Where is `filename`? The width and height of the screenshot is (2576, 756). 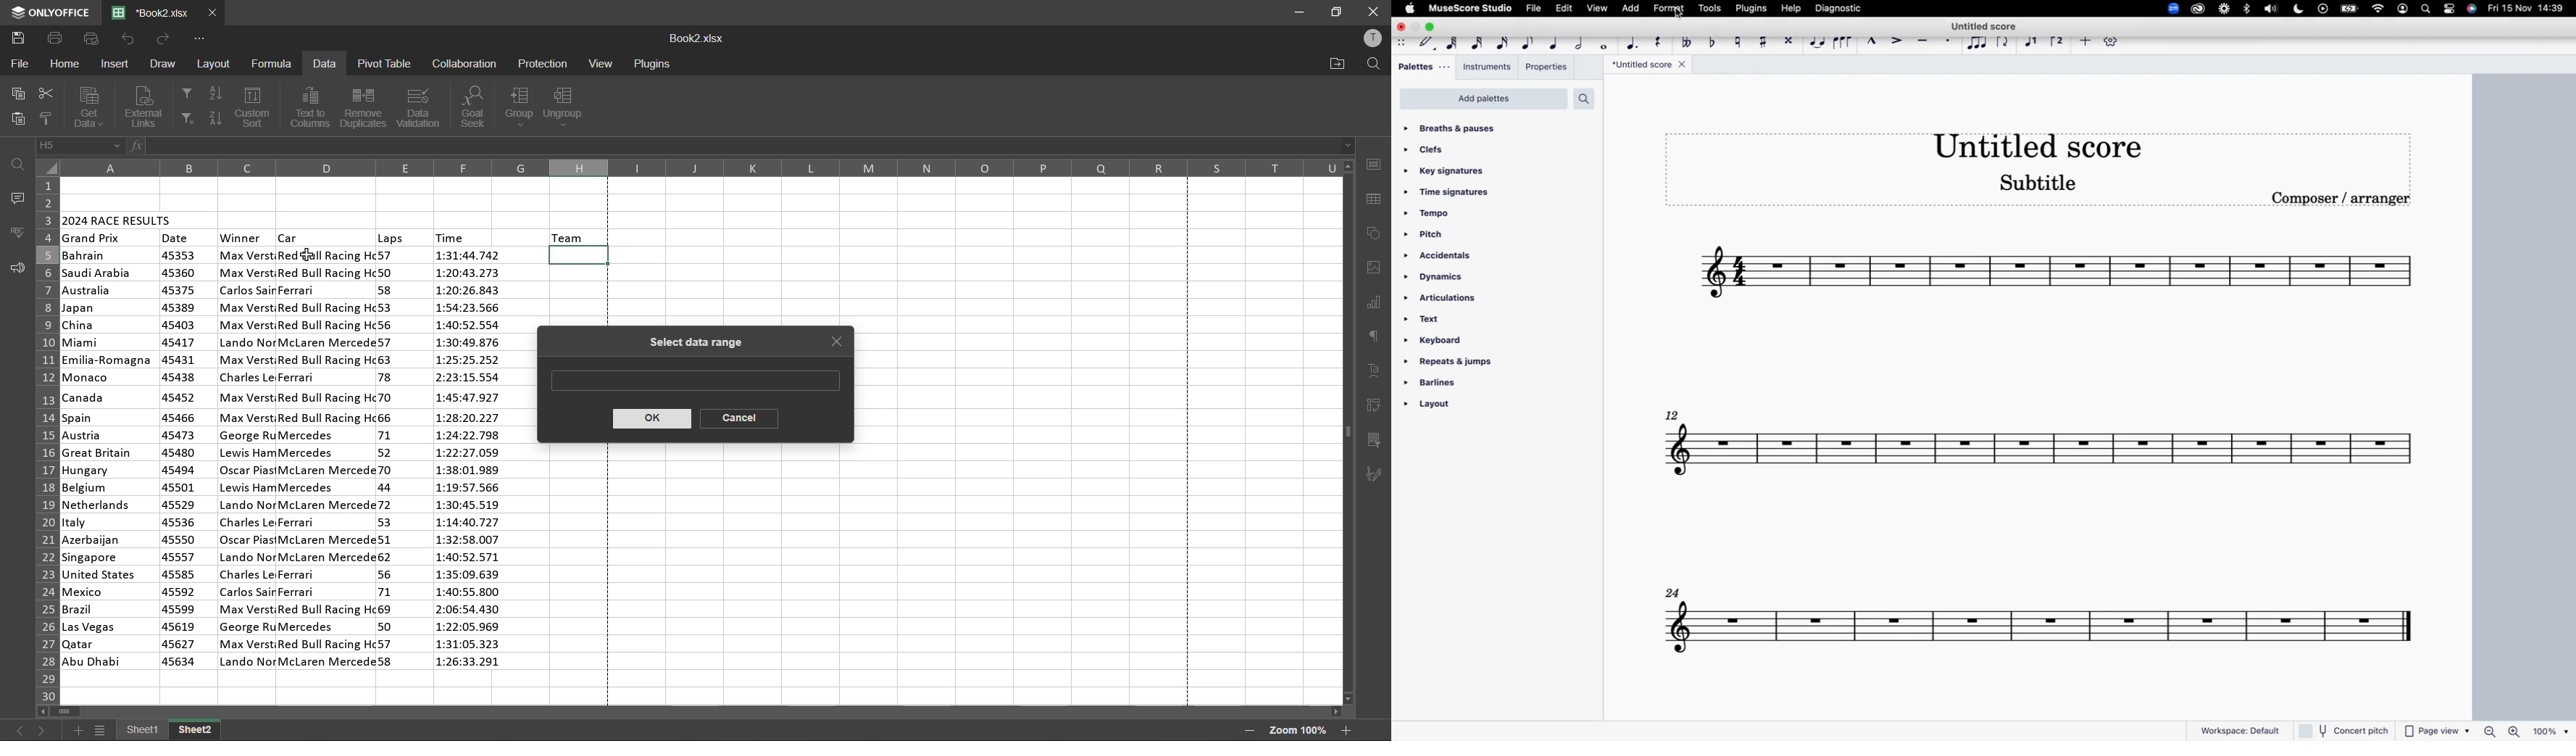
filename is located at coordinates (696, 40).